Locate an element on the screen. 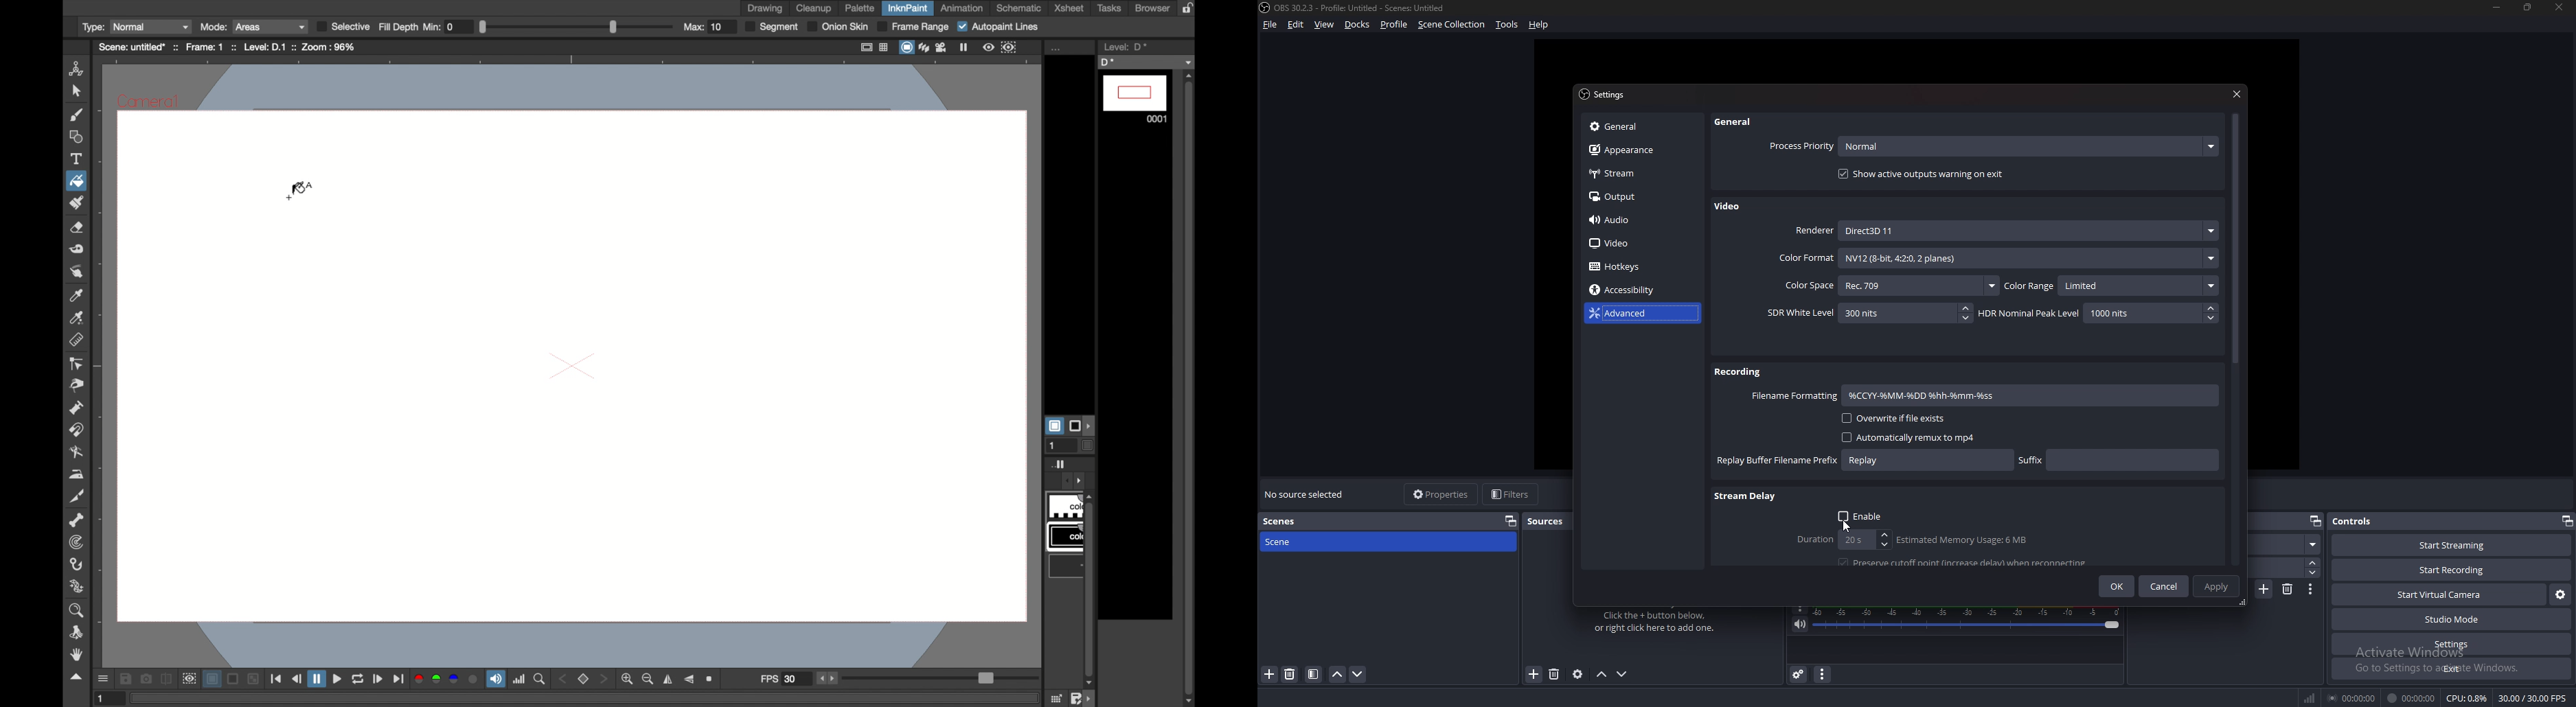 The image size is (2576, 728). scenes is located at coordinates (1285, 521).